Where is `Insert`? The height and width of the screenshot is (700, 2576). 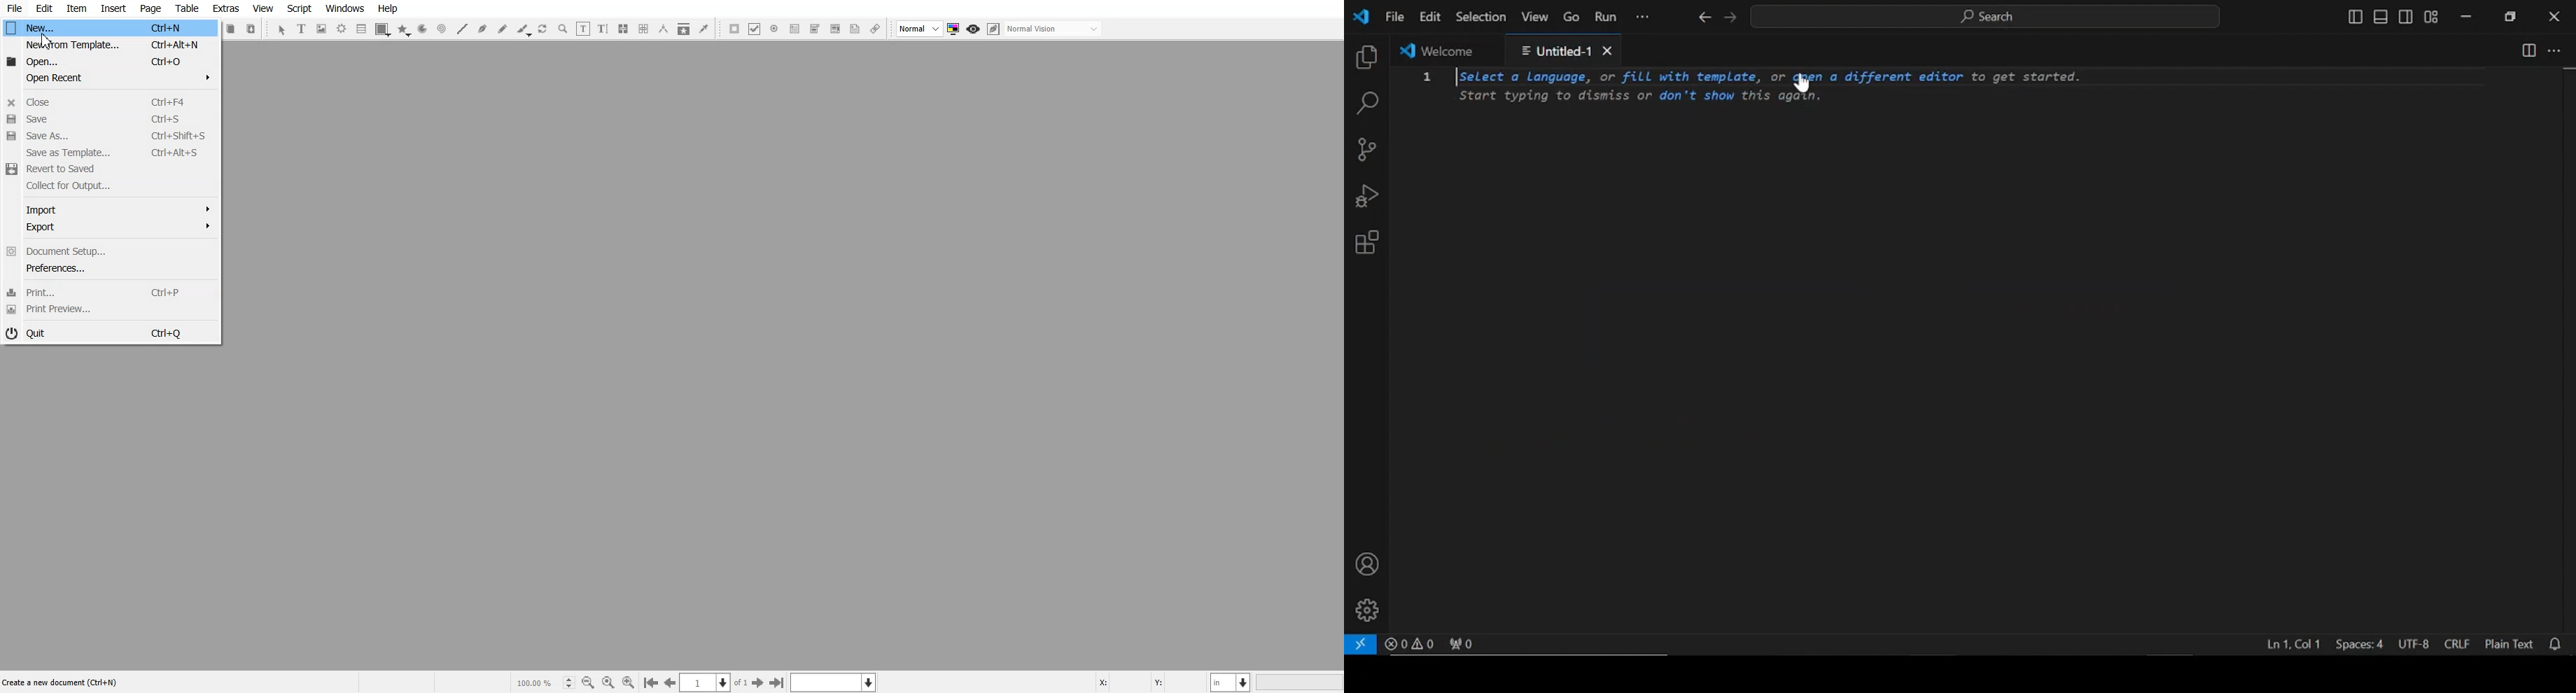 Insert is located at coordinates (113, 8).